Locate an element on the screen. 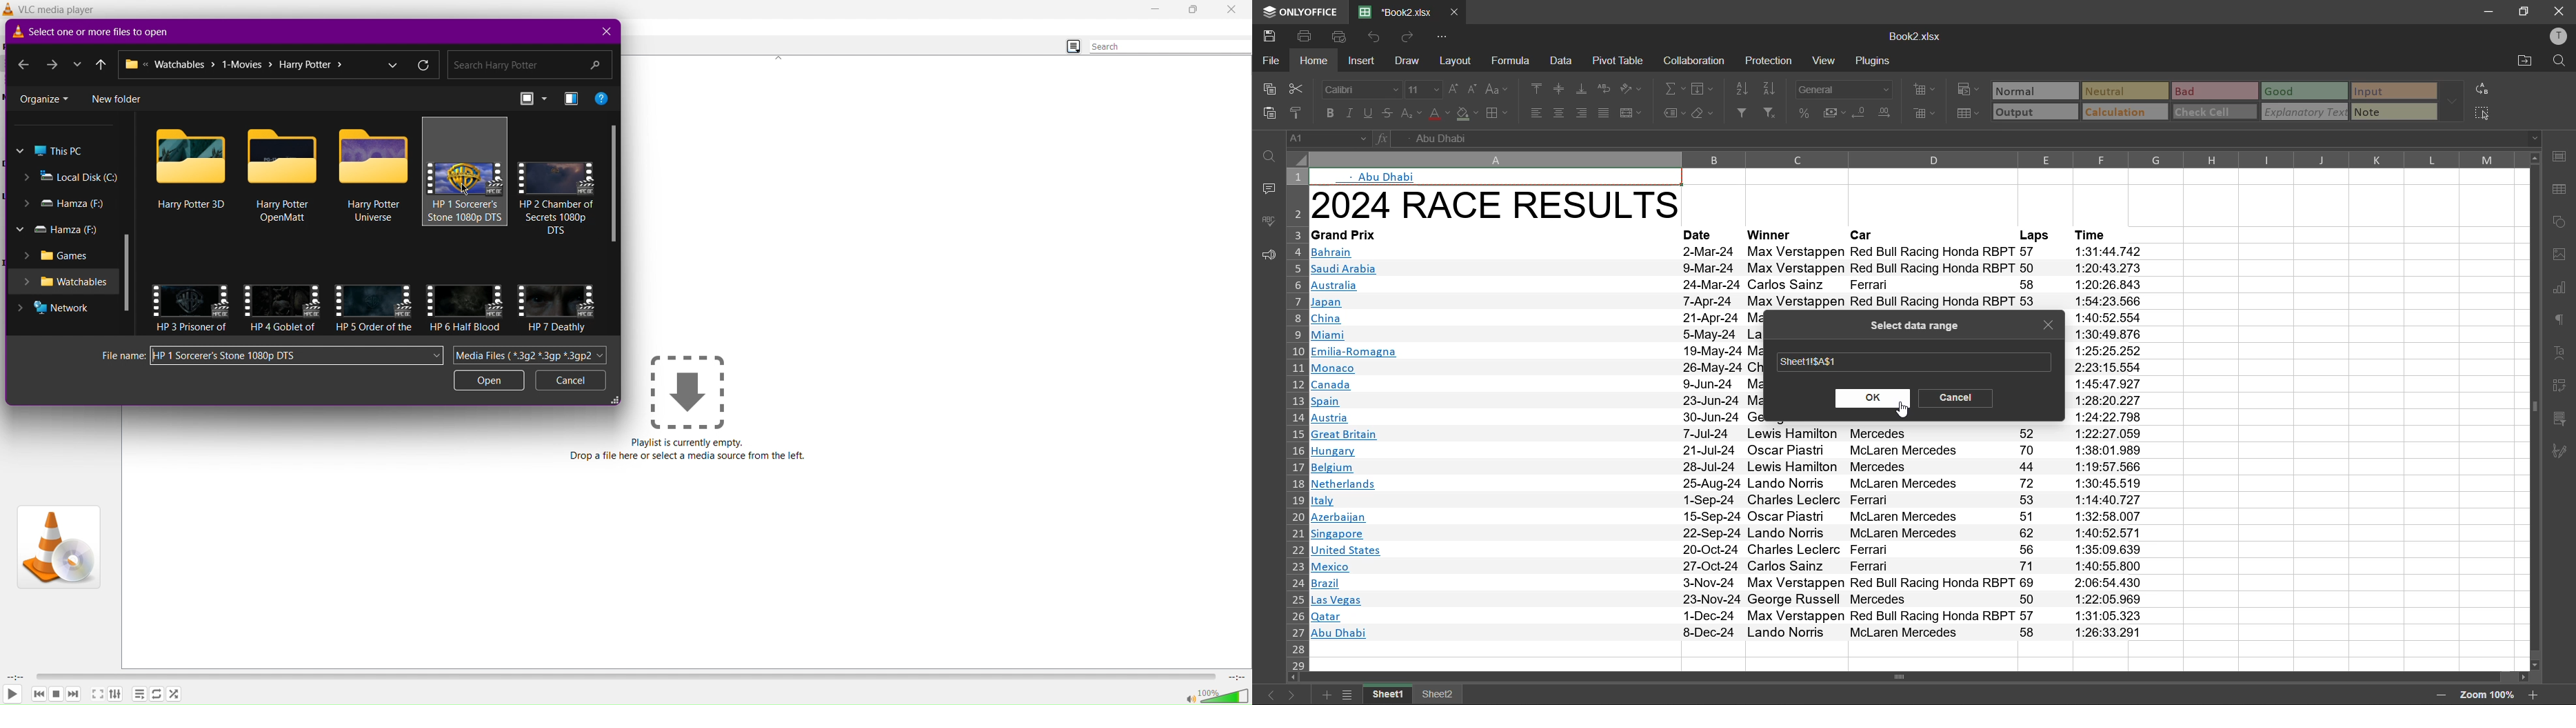 The height and width of the screenshot is (728, 2576). network is located at coordinates (54, 307).